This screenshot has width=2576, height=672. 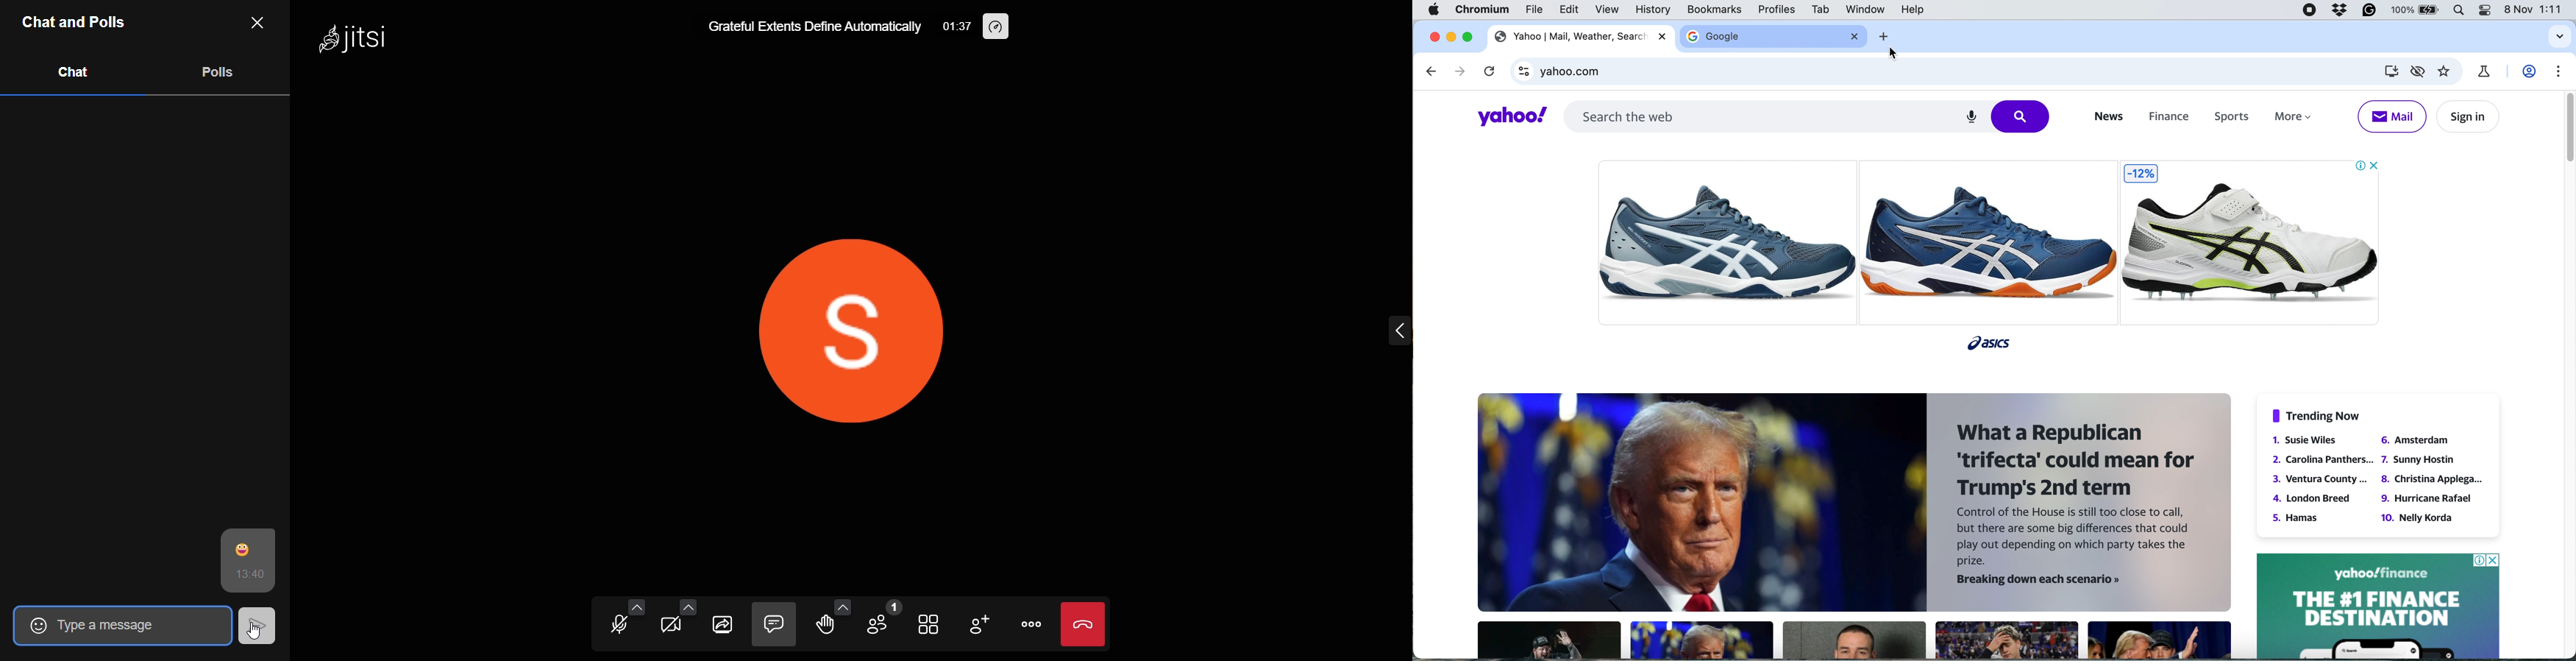 I want to click on ad, so click(x=1996, y=249).